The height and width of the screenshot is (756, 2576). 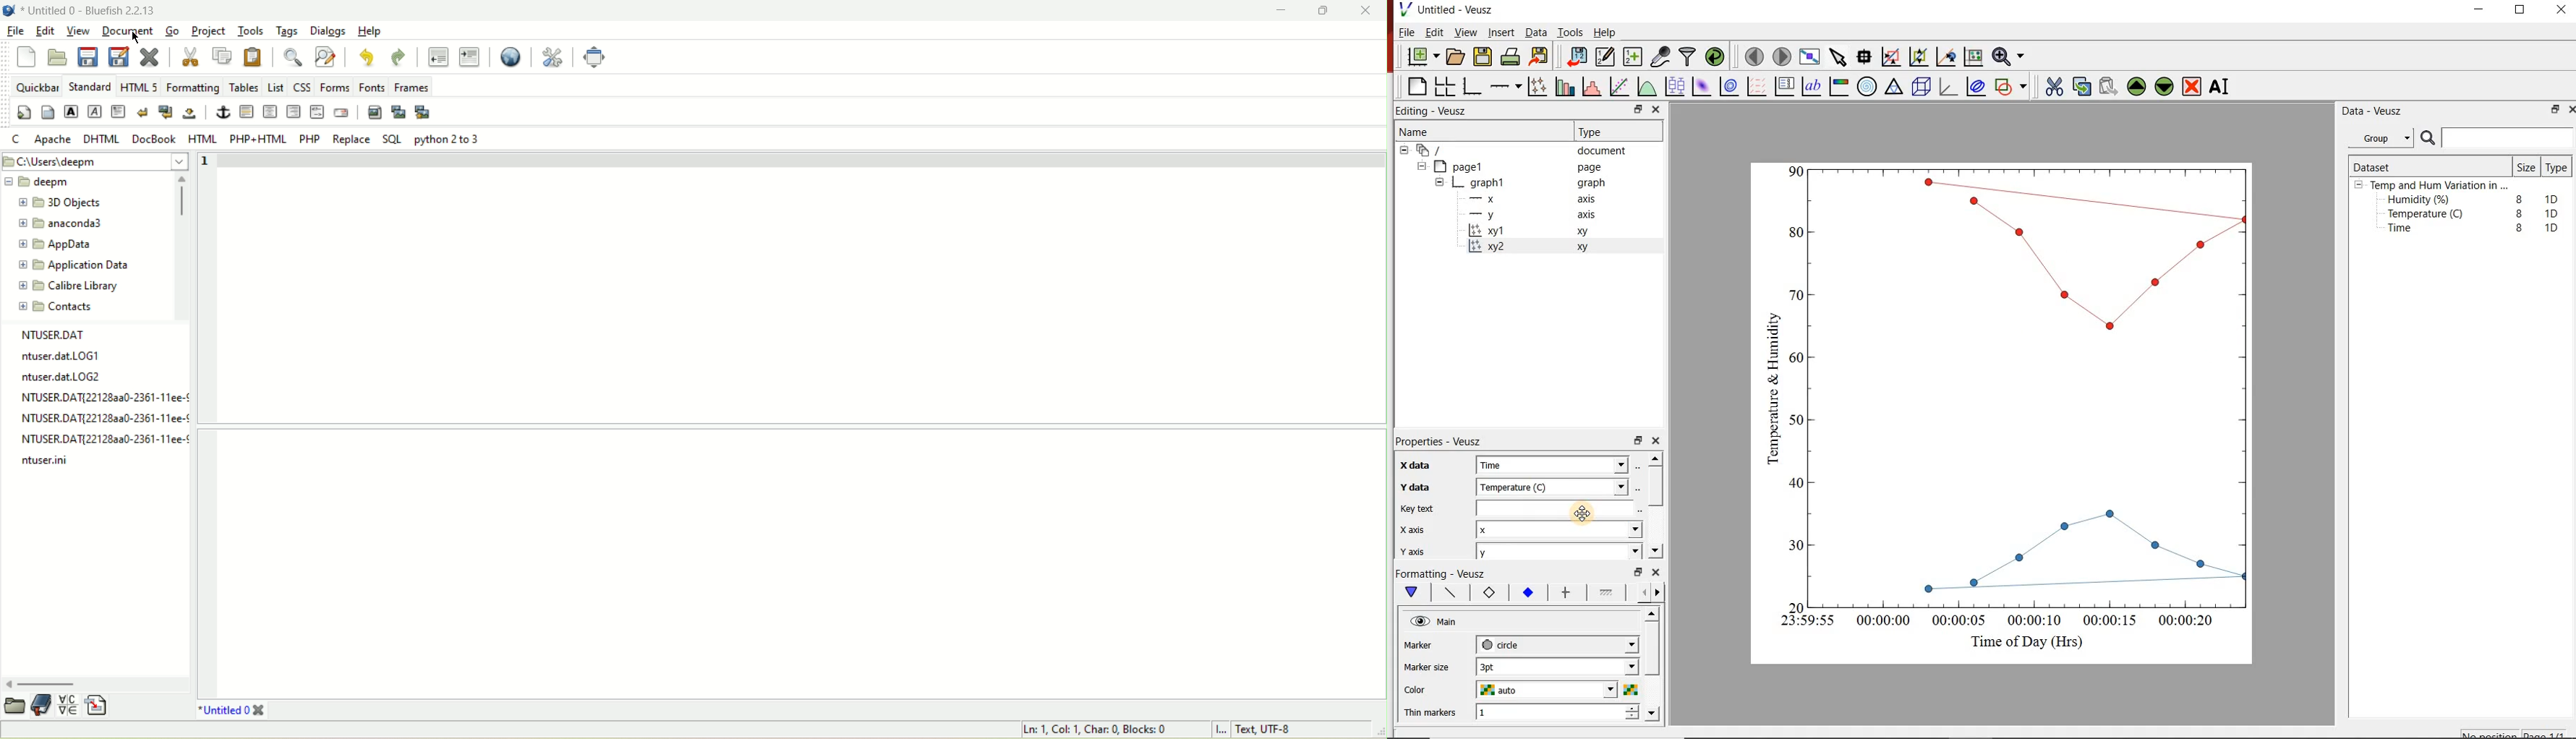 I want to click on click to zoom out of graph axes, so click(x=1919, y=58).